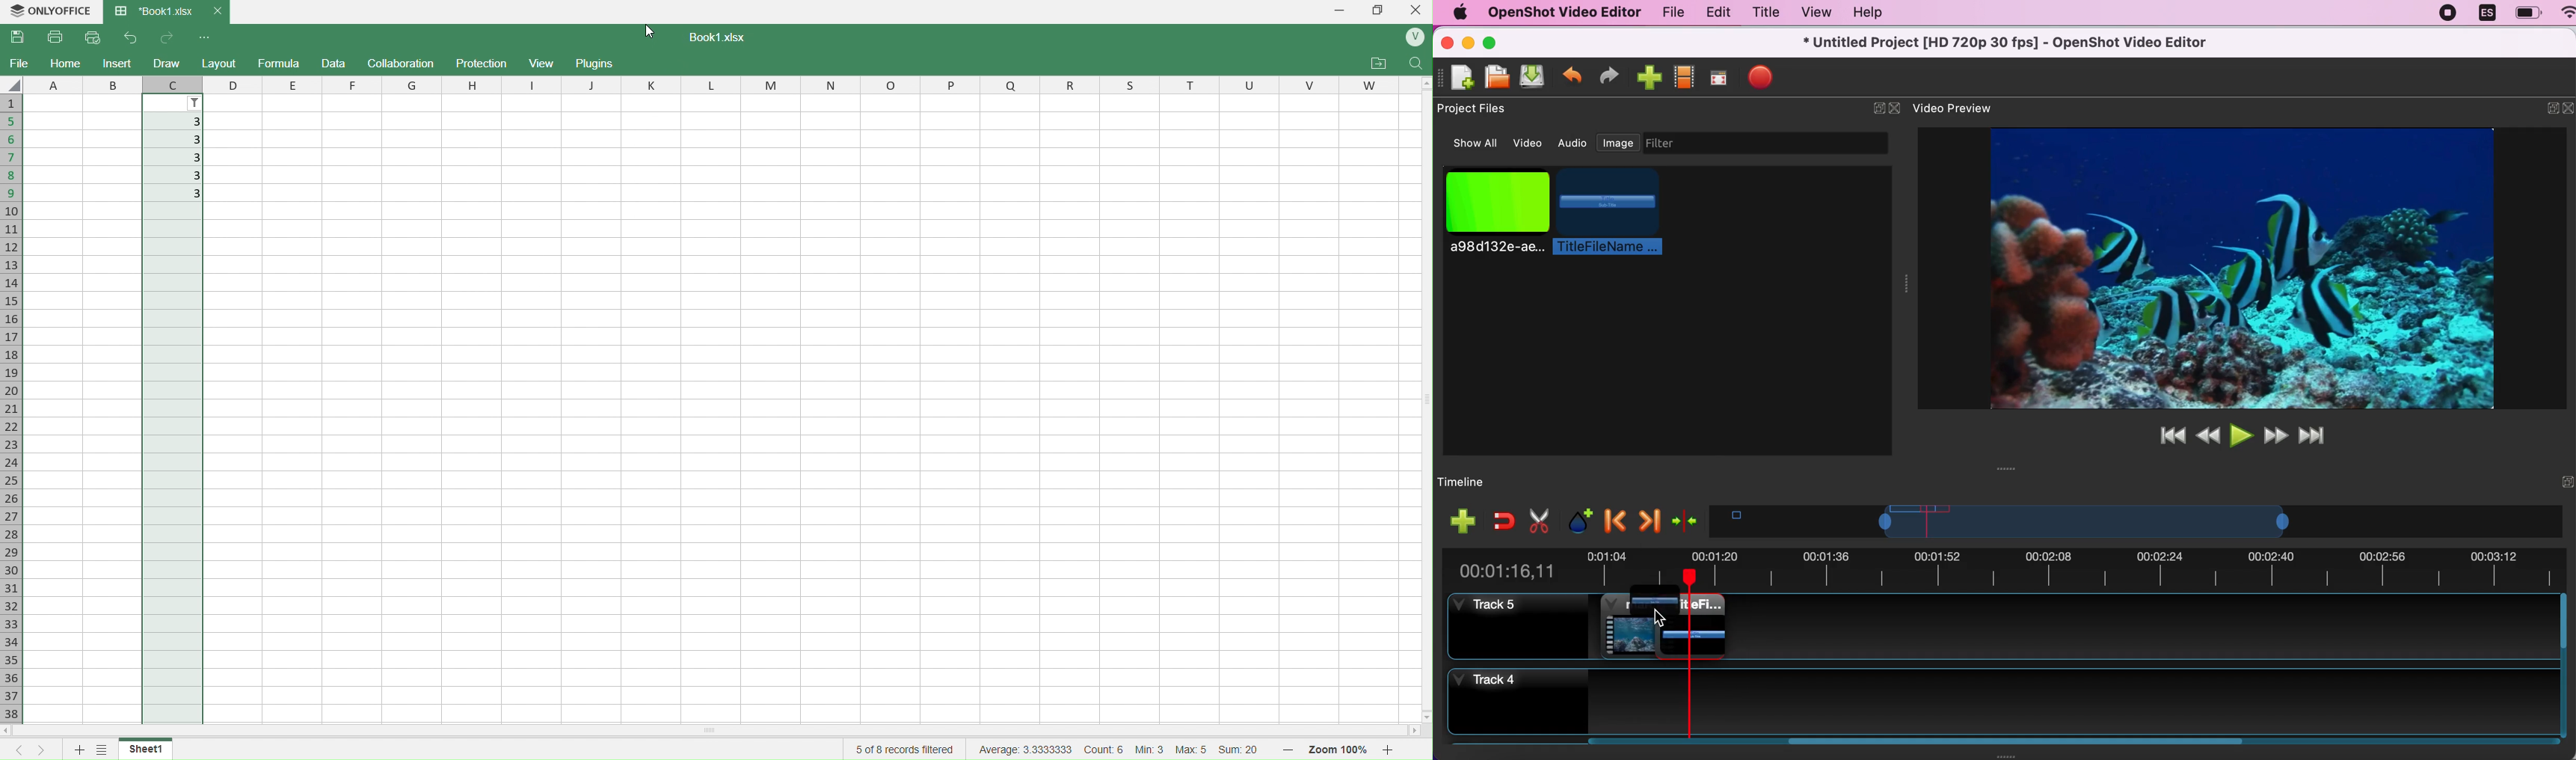 The height and width of the screenshot is (784, 2576). Describe the element at coordinates (1380, 10) in the screenshot. I see `Box` at that location.